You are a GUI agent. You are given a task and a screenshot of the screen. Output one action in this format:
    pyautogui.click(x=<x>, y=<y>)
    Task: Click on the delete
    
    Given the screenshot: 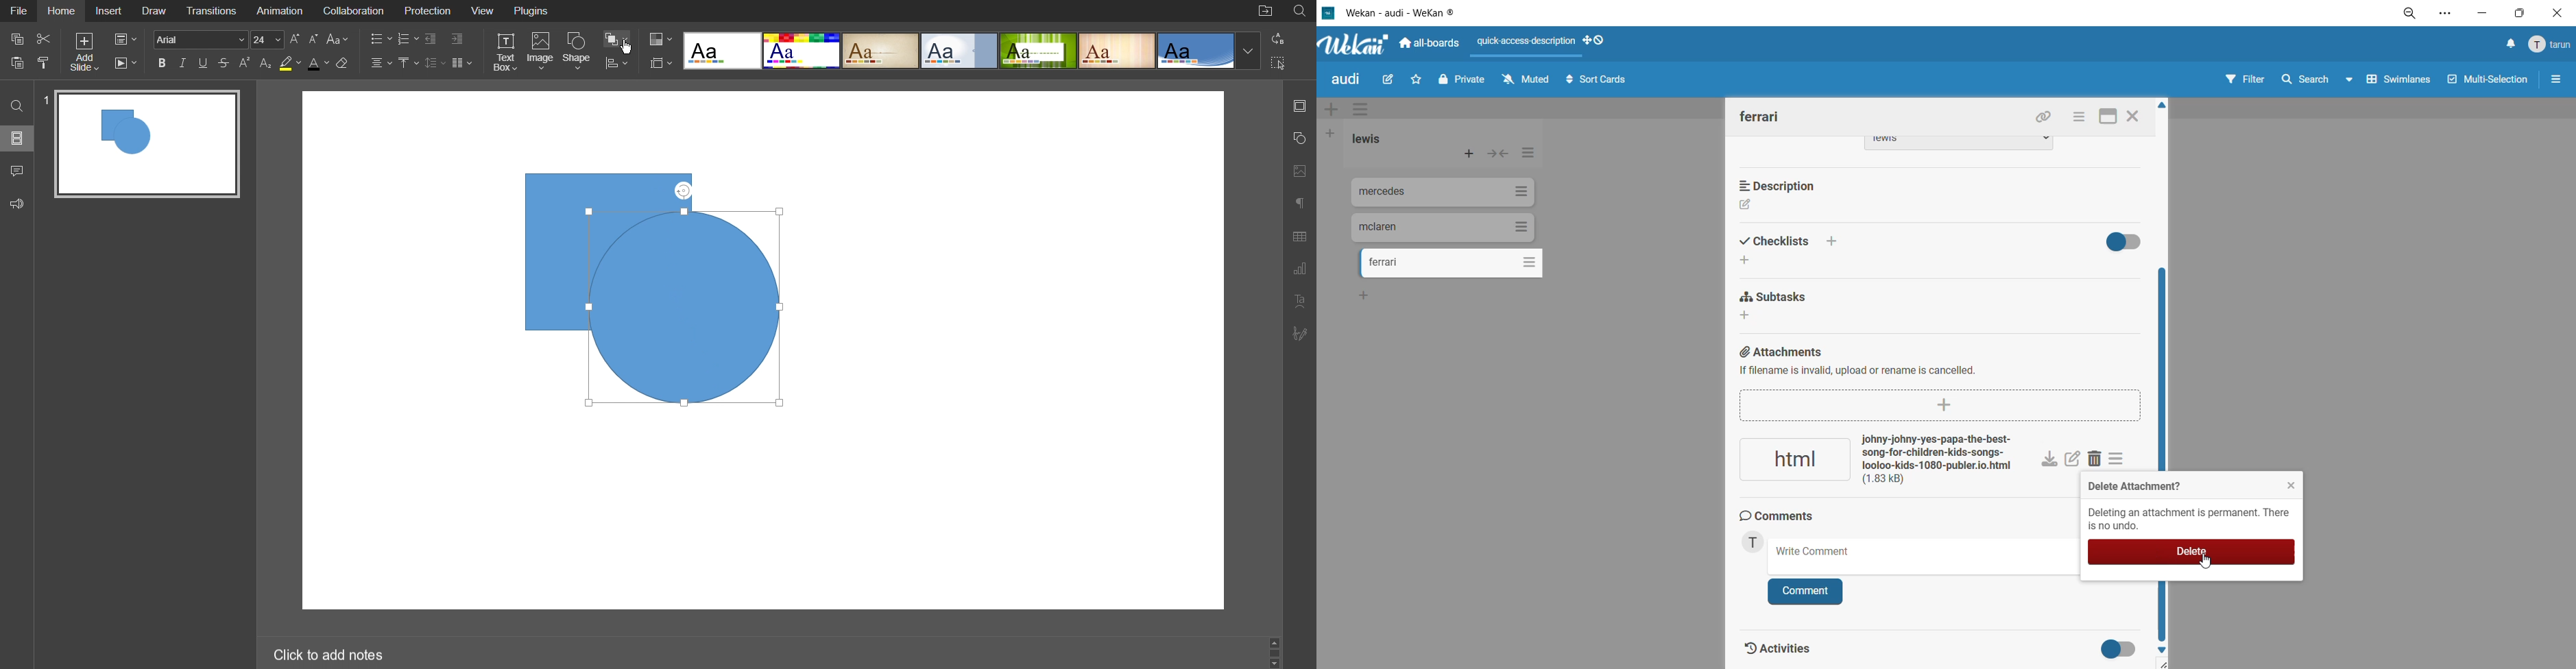 What is the action you would take?
    pyautogui.click(x=2194, y=554)
    